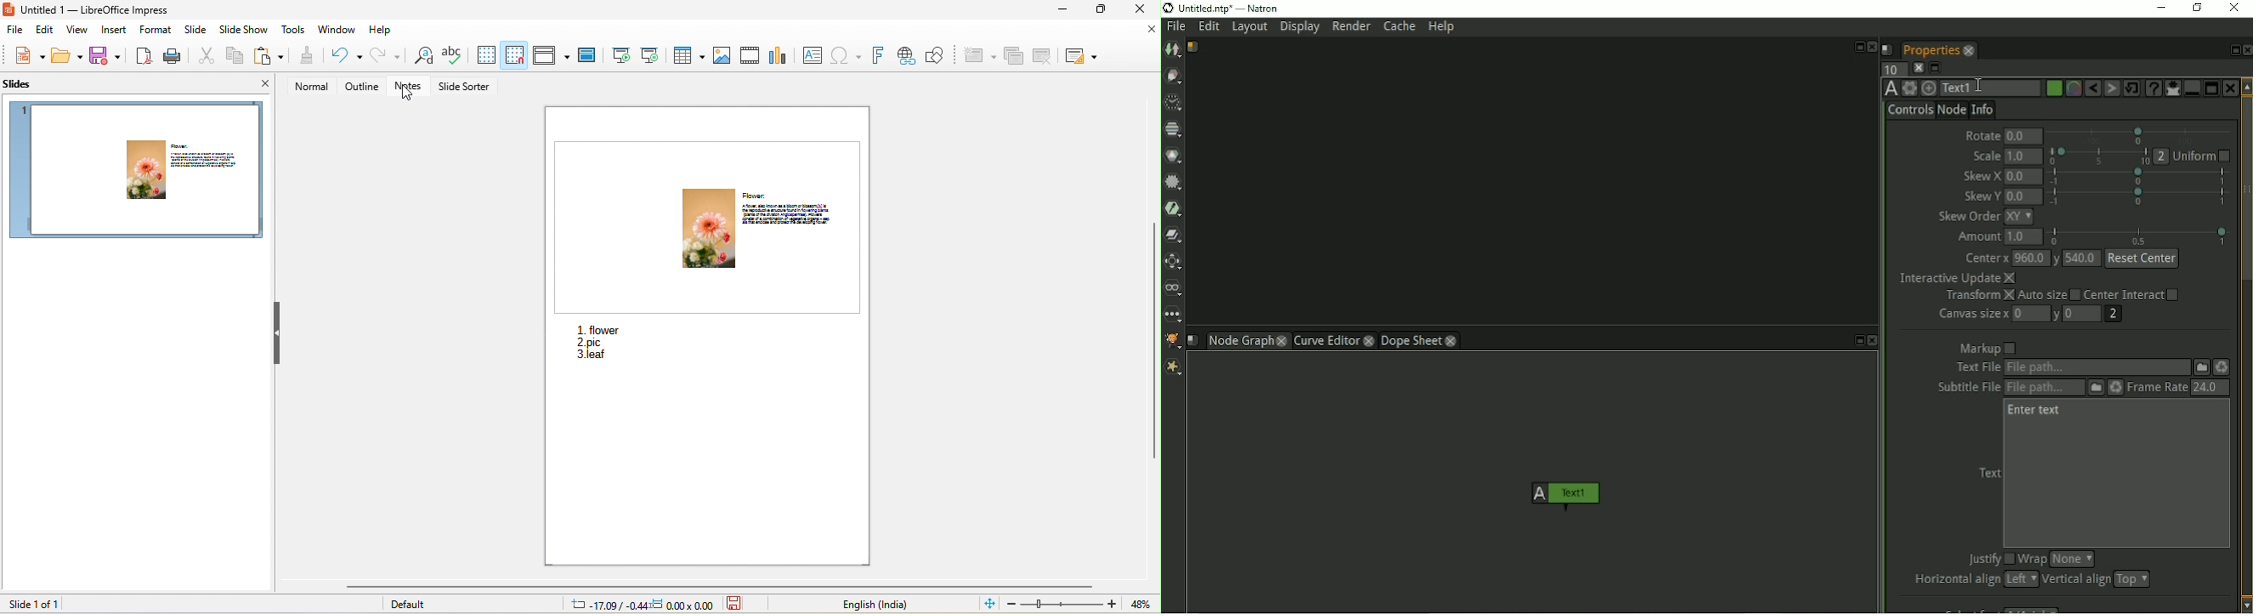 The width and height of the screenshot is (2268, 616). What do you see at coordinates (988, 604) in the screenshot?
I see `fit slide to current window` at bounding box center [988, 604].